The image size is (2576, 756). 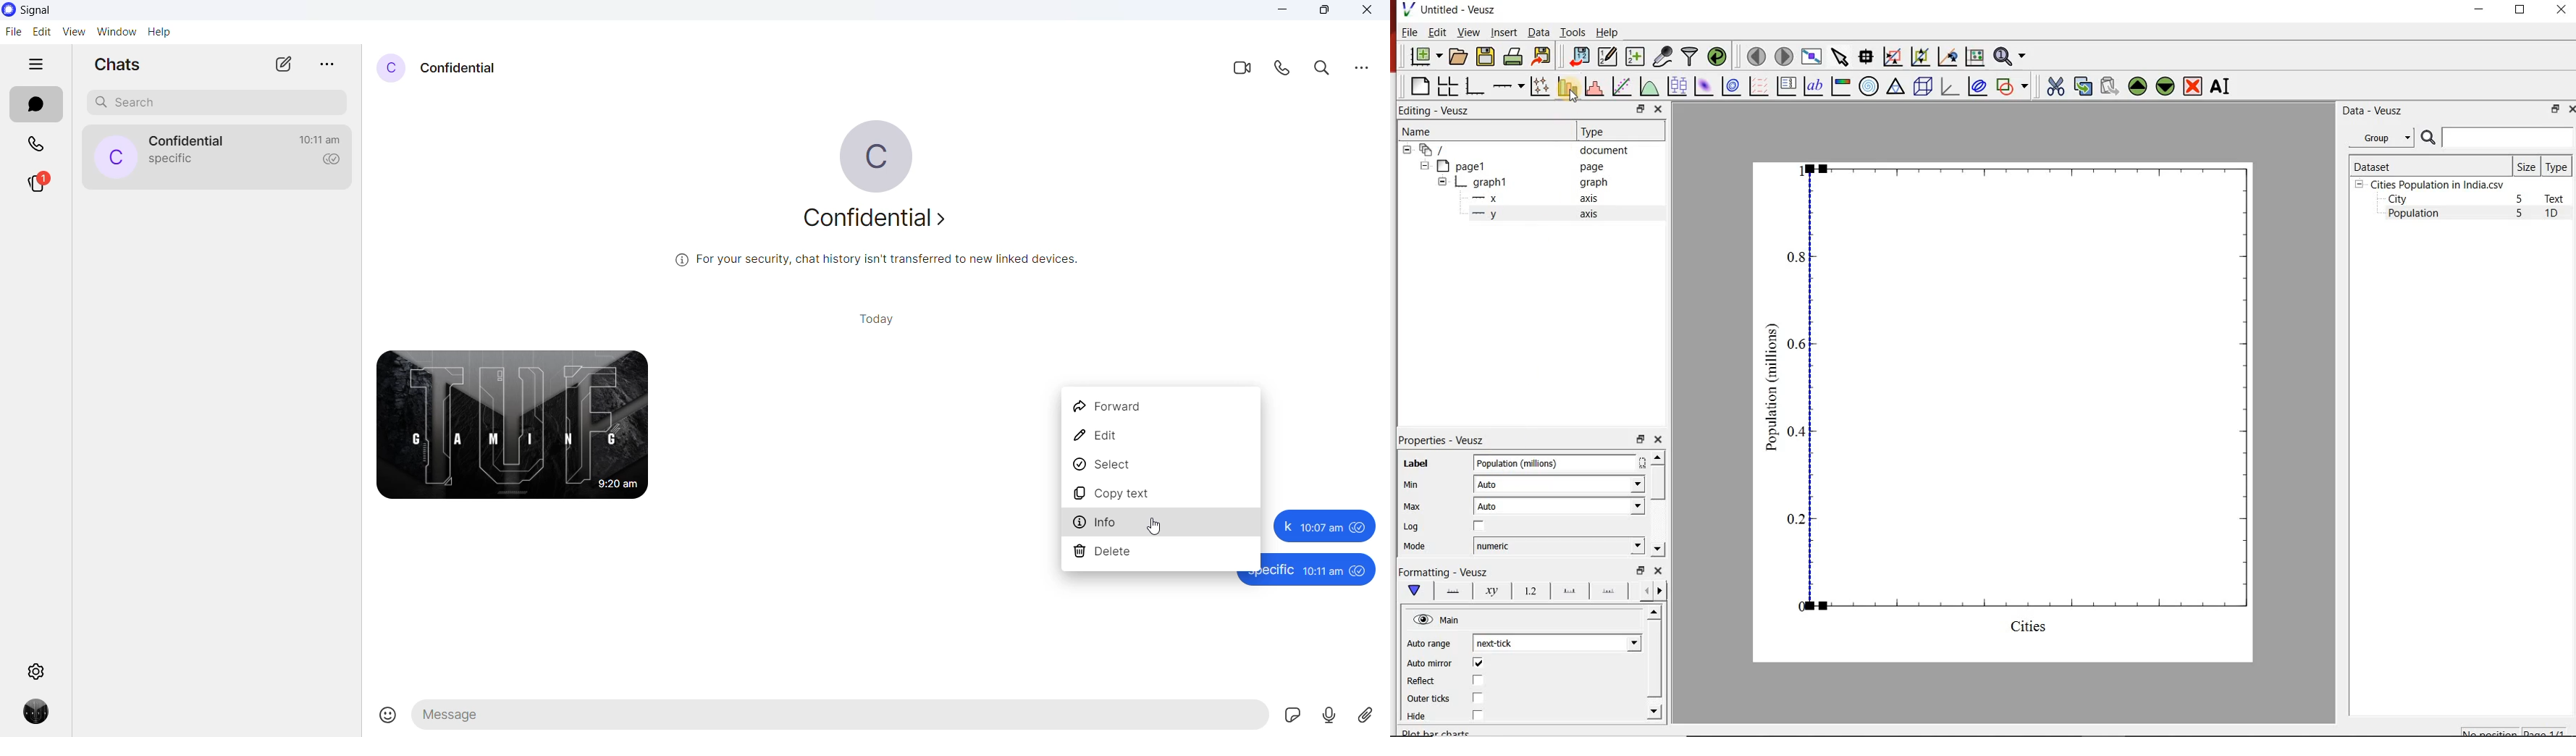 What do you see at coordinates (841, 717) in the screenshot?
I see `message text area` at bounding box center [841, 717].